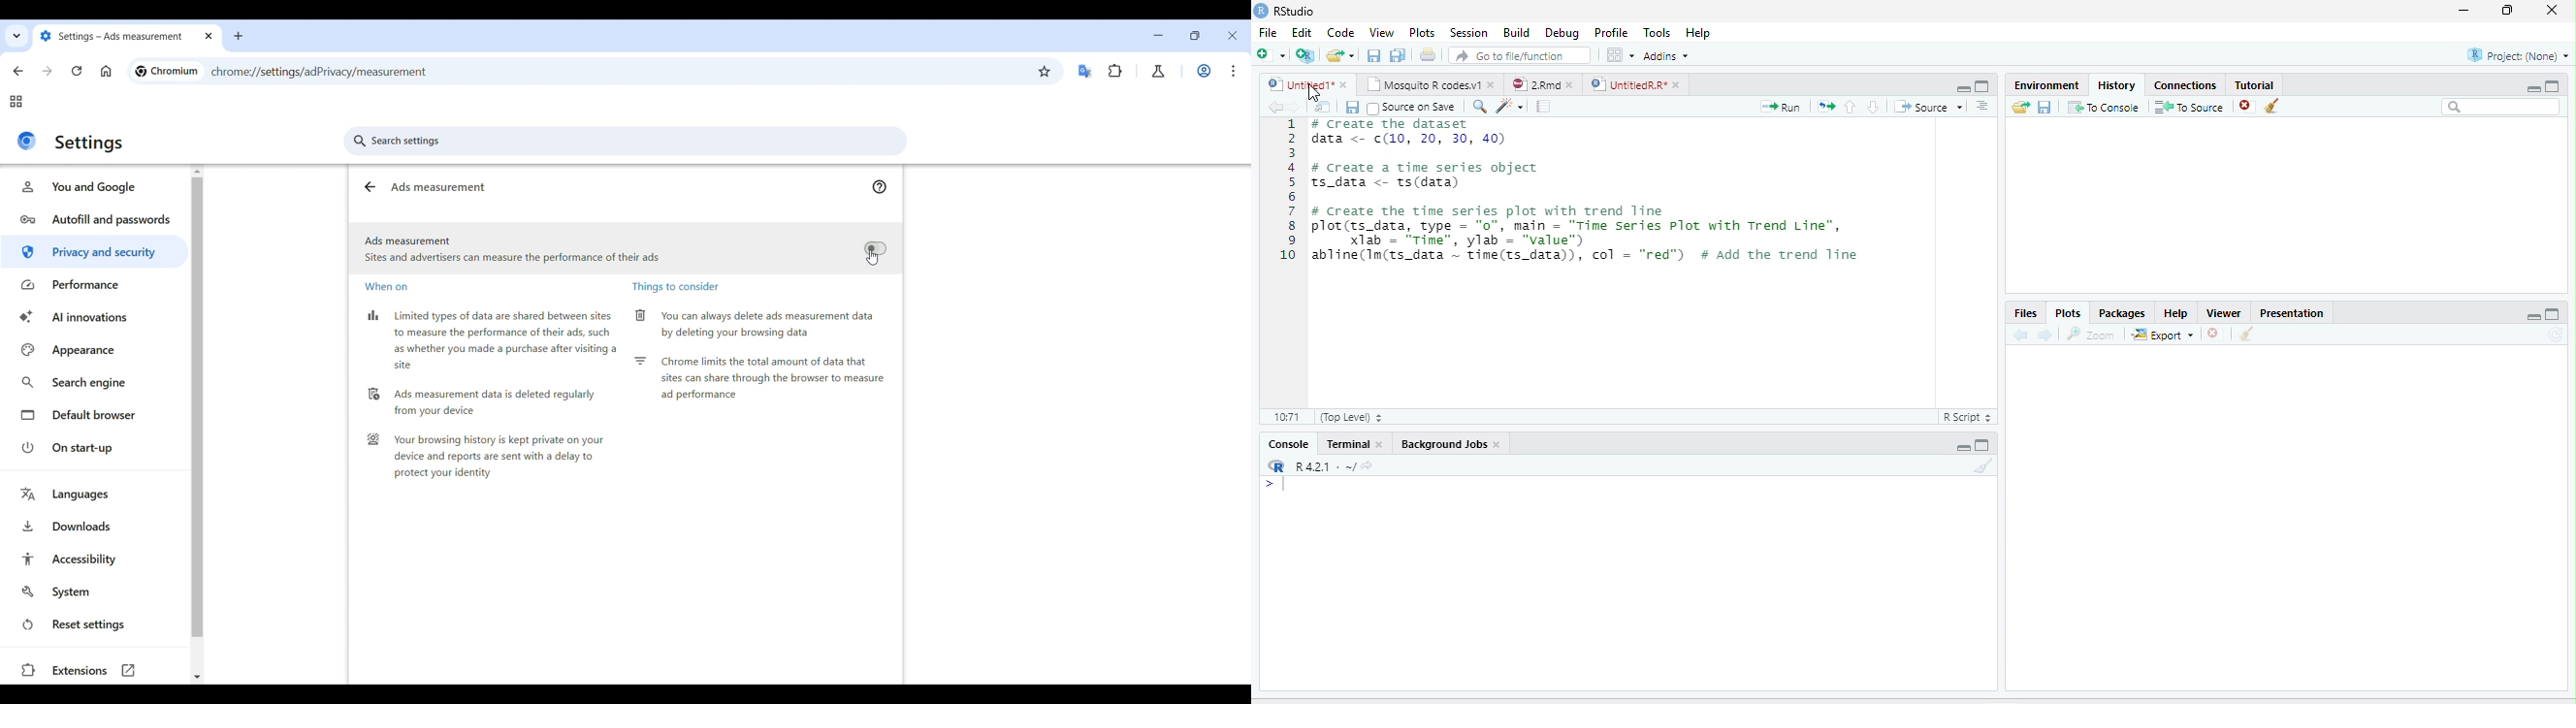 This screenshot has height=728, width=2576. What do you see at coordinates (1509, 106) in the screenshot?
I see `Code tools` at bounding box center [1509, 106].